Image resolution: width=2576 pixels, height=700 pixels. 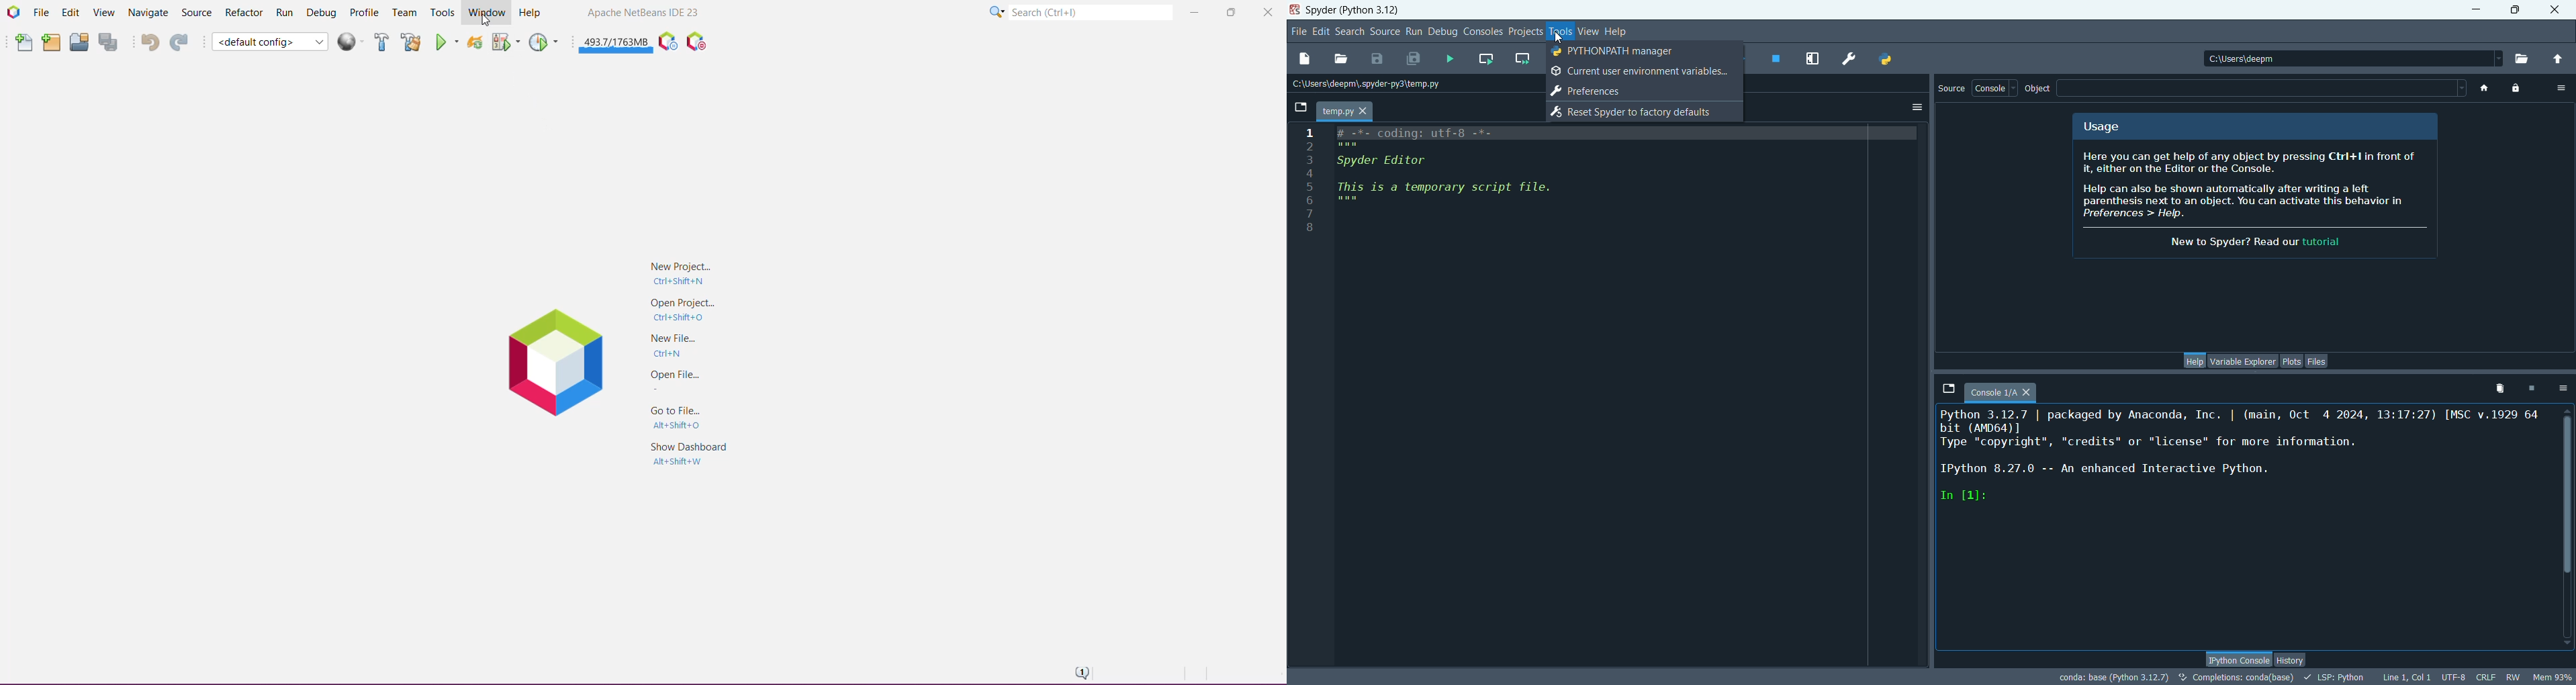 What do you see at coordinates (1918, 109) in the screenshot?
I see `options` at bounding box center [1918, 109].